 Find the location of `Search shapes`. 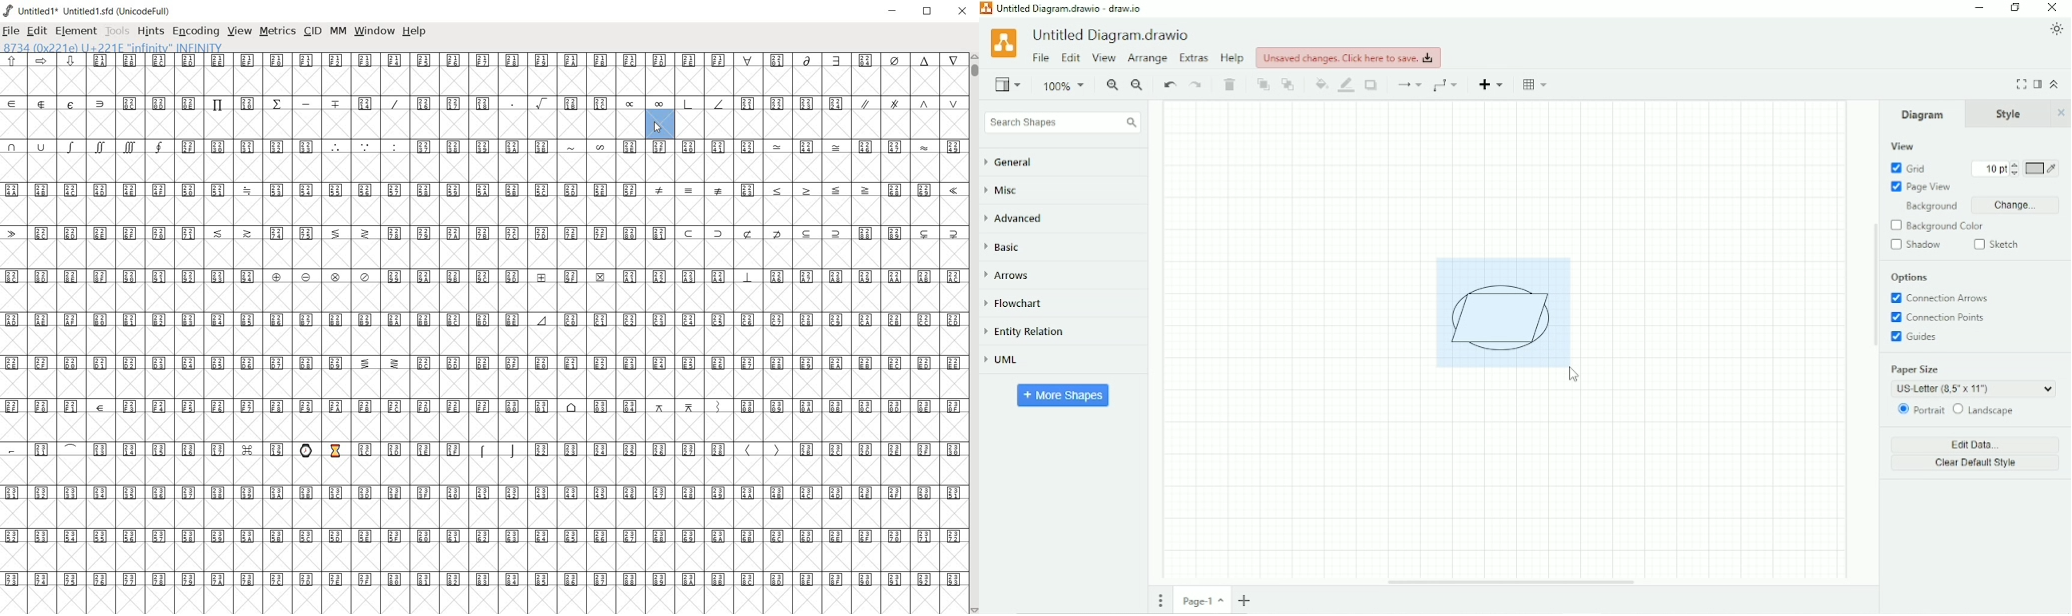

Search shapes is located at coordinates (1062, 123).